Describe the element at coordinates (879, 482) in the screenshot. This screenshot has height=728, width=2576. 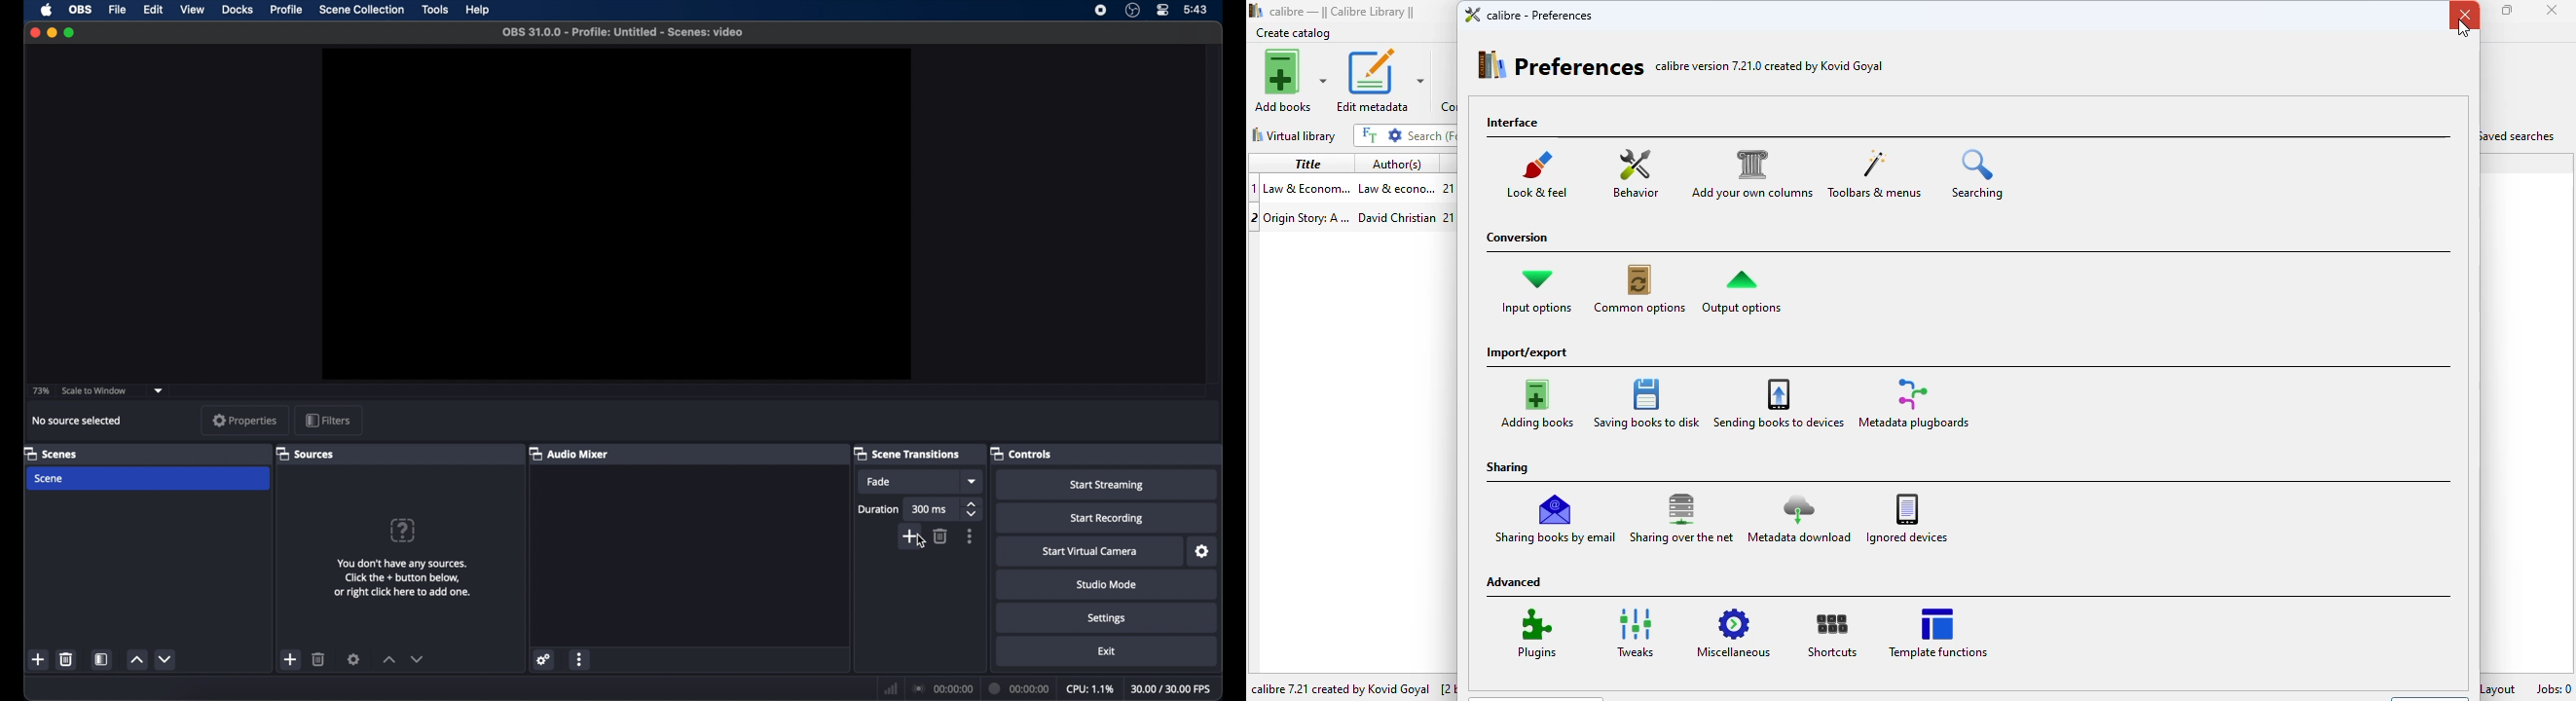
I see `fade` at that location.